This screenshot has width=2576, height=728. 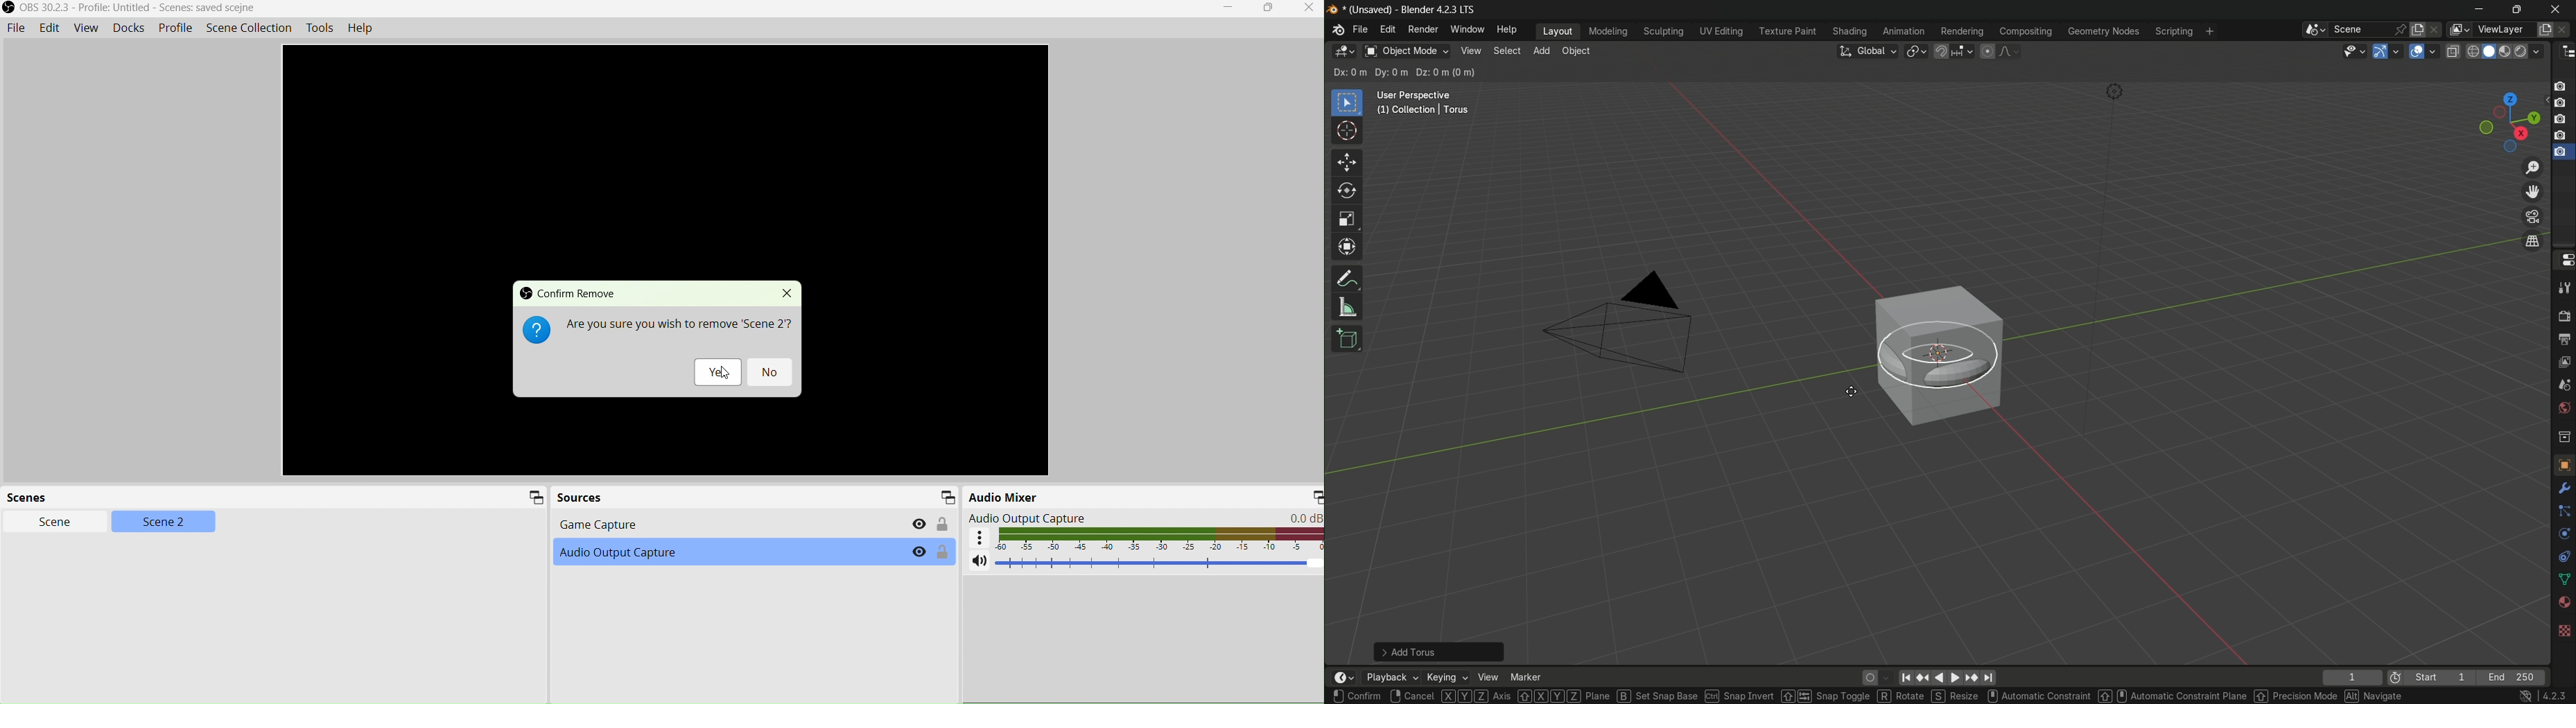 What do you see at coordinates (1904, 31) in the screenshot?
I see `animation` at bounding box center [1904, 31].